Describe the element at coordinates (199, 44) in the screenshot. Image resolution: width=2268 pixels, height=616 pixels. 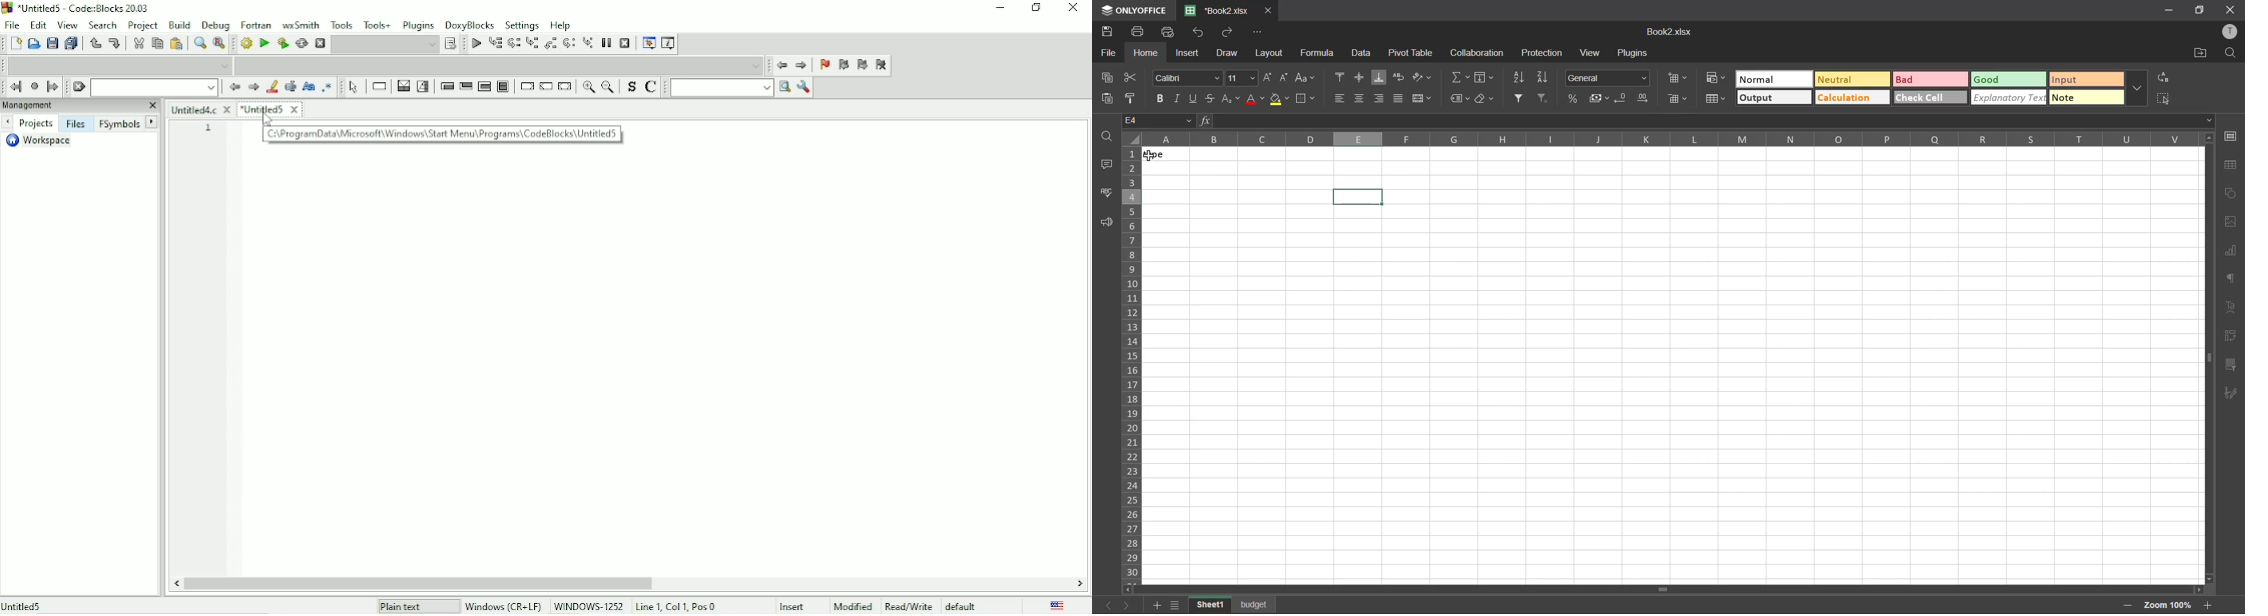
I see `Find` at that location.